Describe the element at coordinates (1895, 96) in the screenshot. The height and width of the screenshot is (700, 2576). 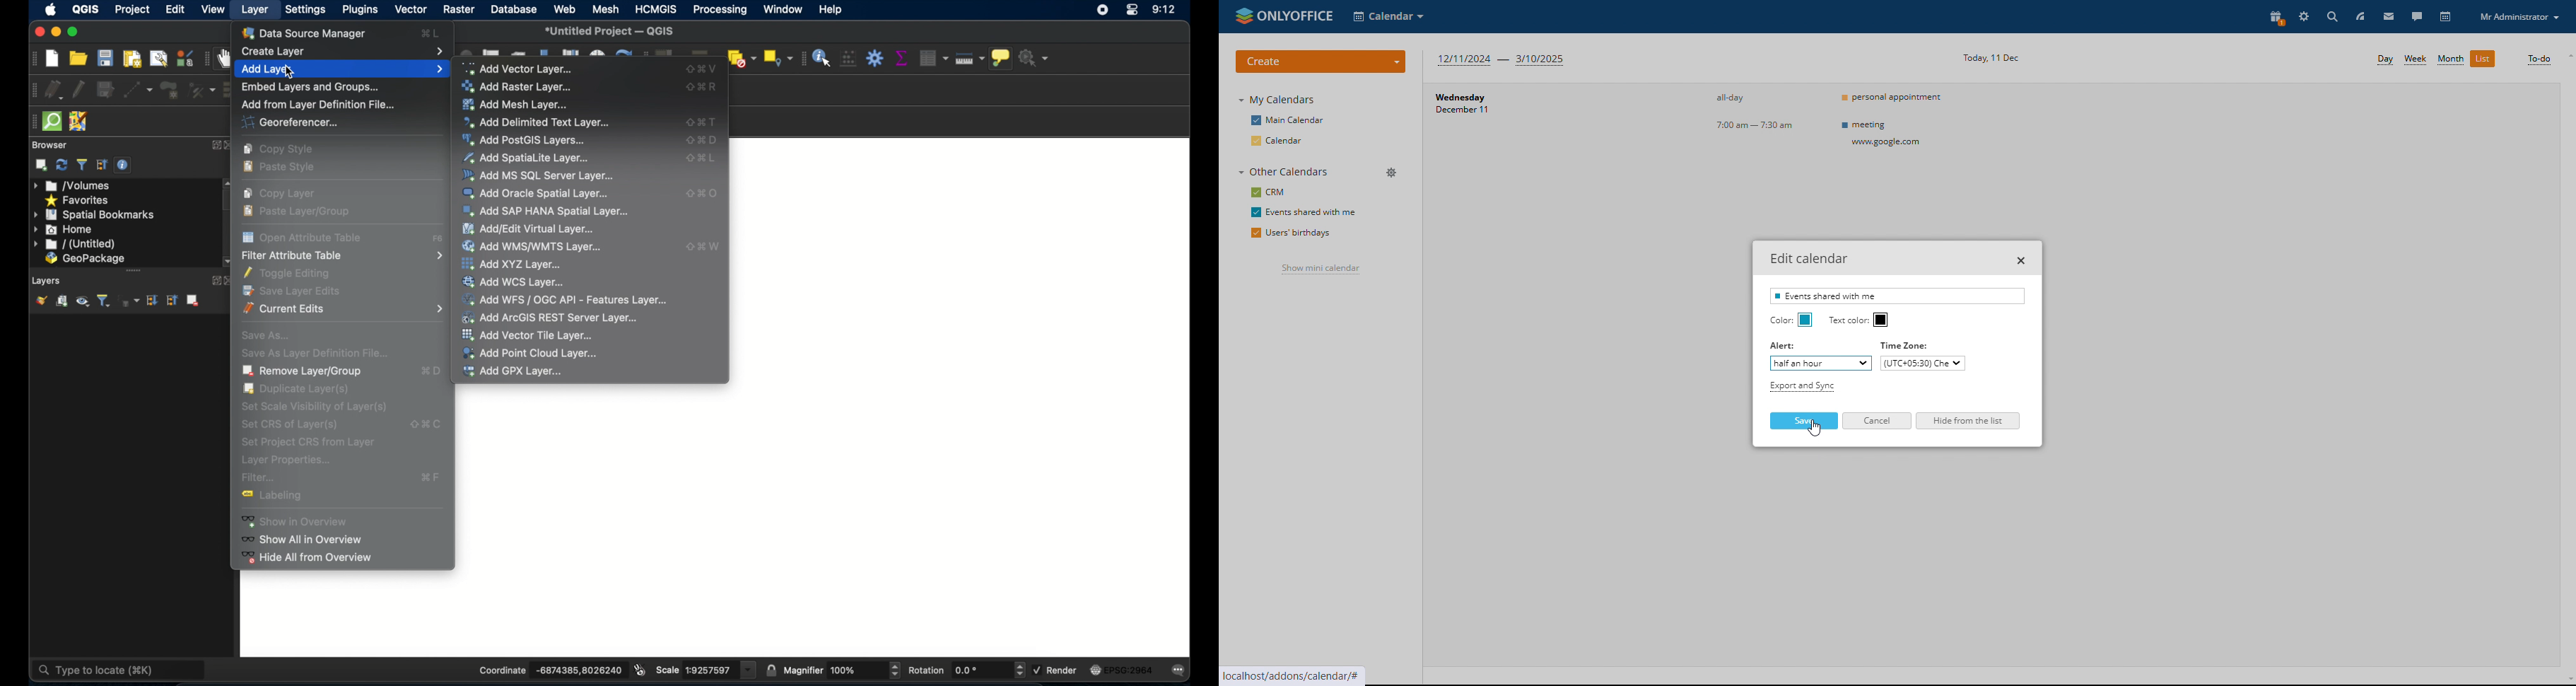
I see `personal appointment` at that location.